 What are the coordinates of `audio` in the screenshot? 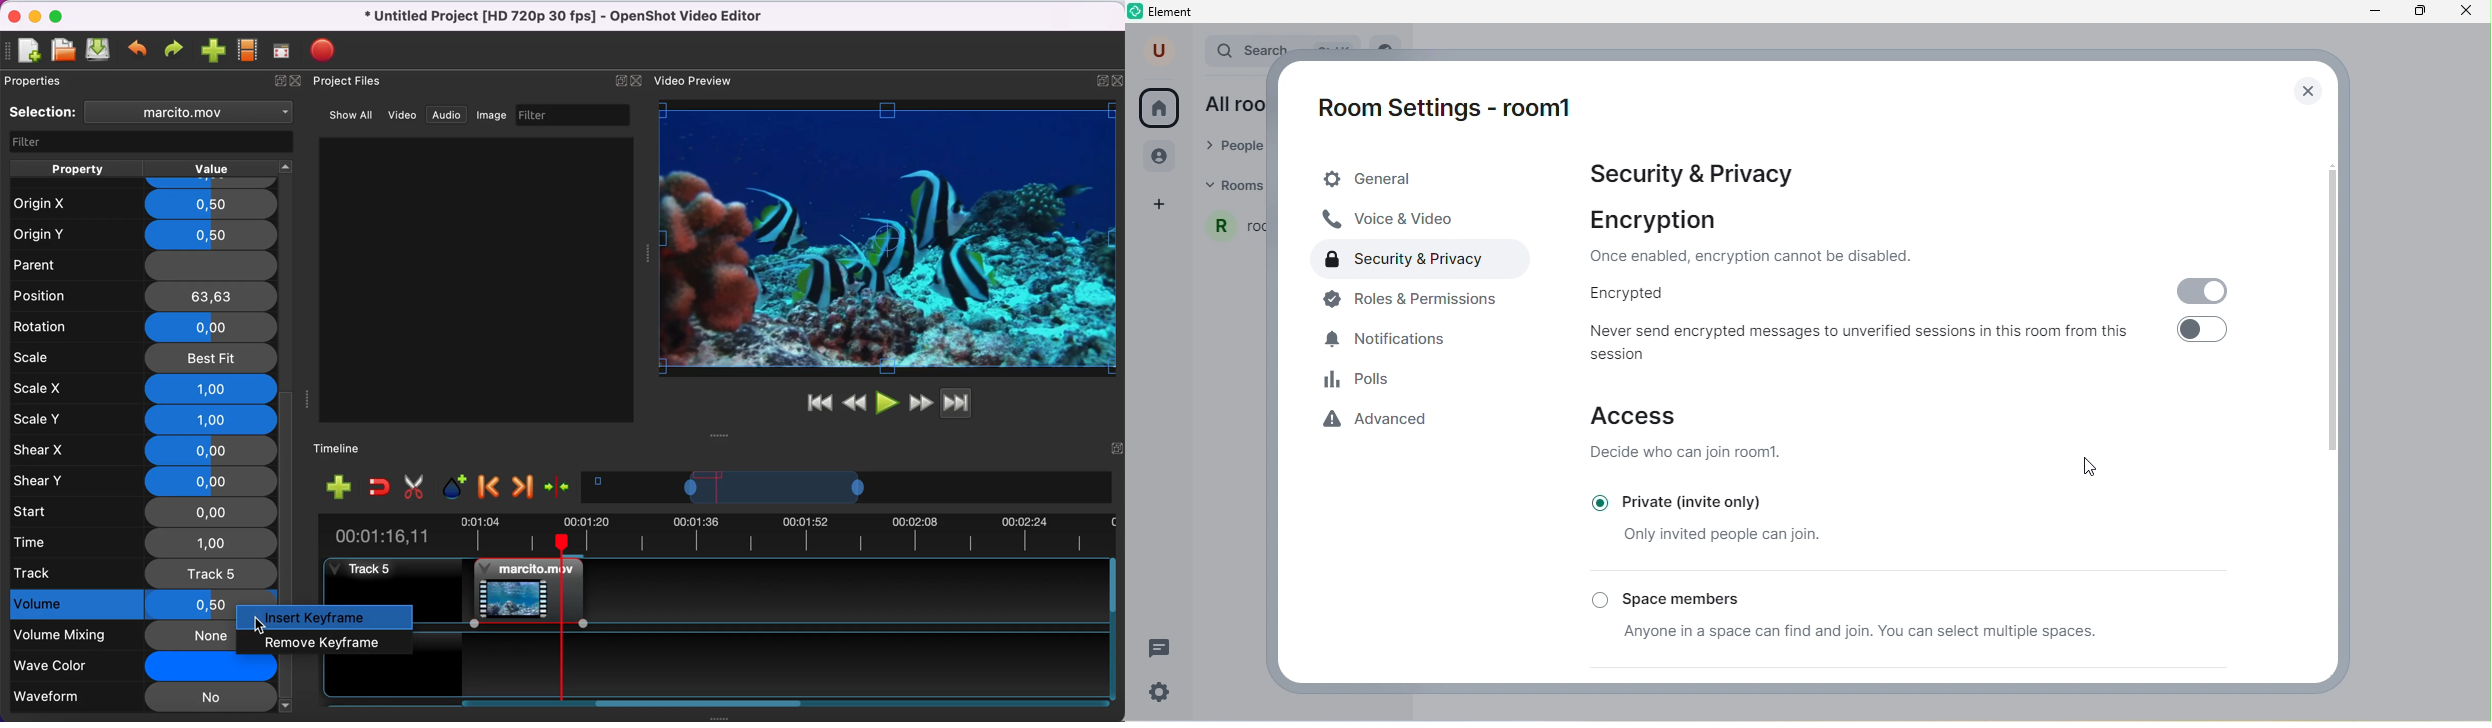 It's located at (450, 116).